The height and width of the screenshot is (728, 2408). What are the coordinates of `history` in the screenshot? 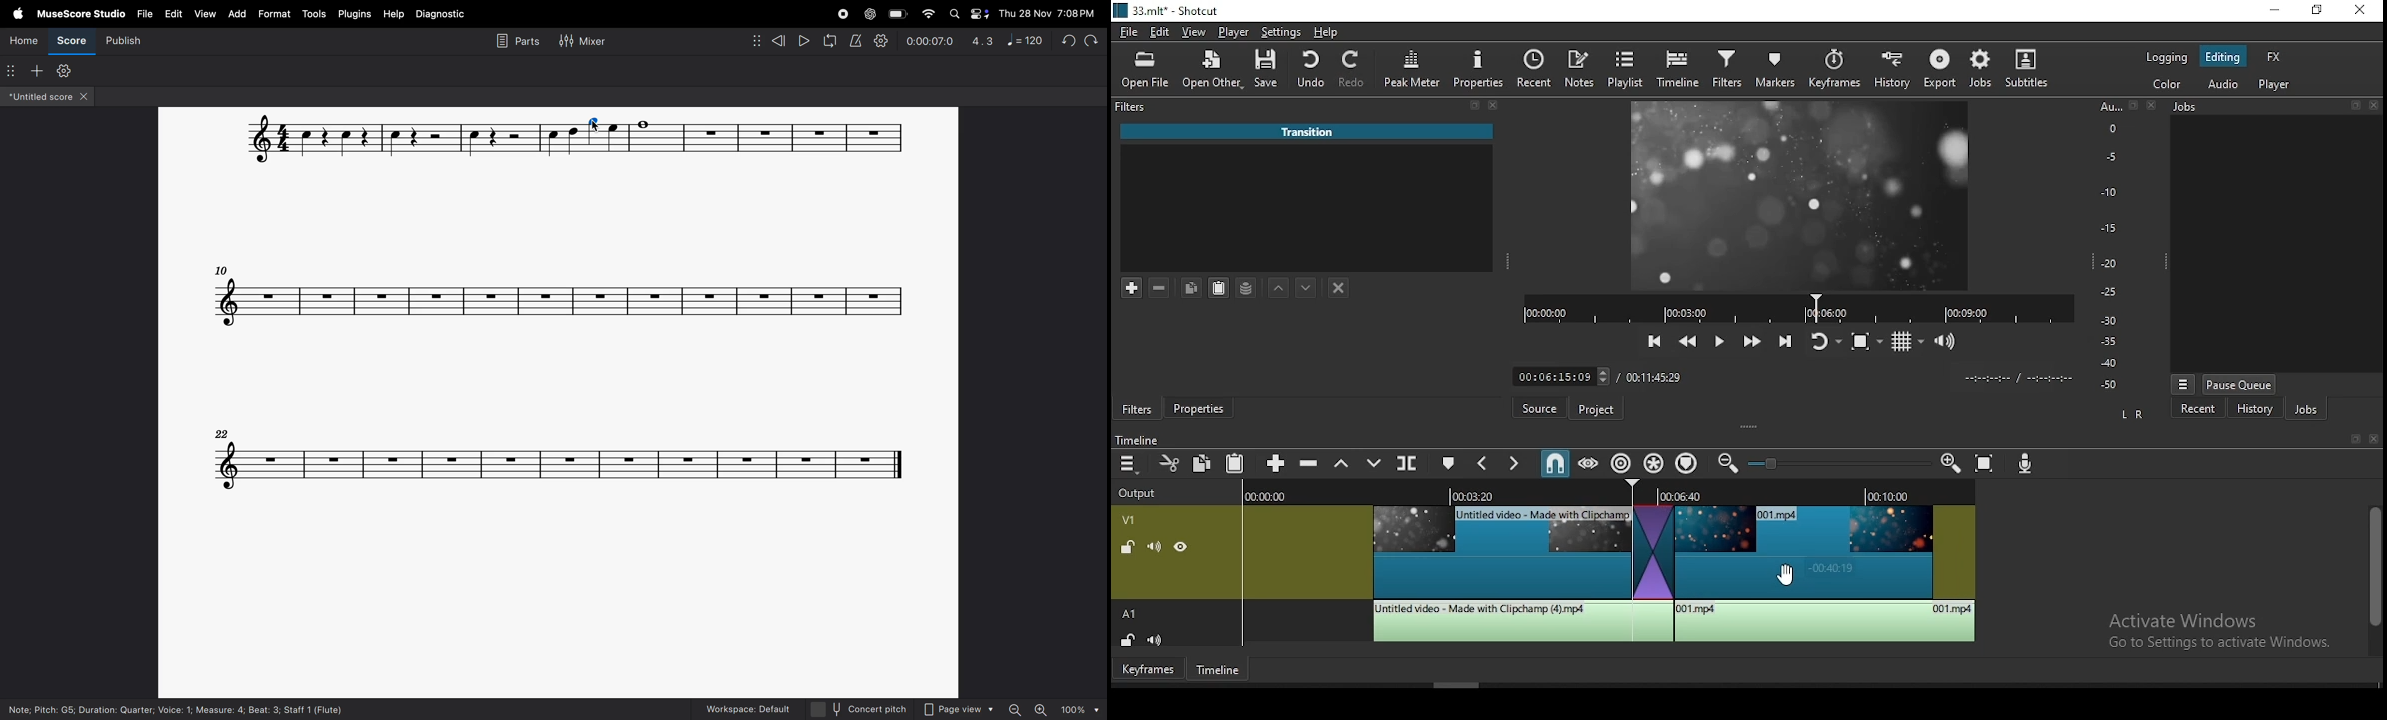 It's located at (1892, 72).